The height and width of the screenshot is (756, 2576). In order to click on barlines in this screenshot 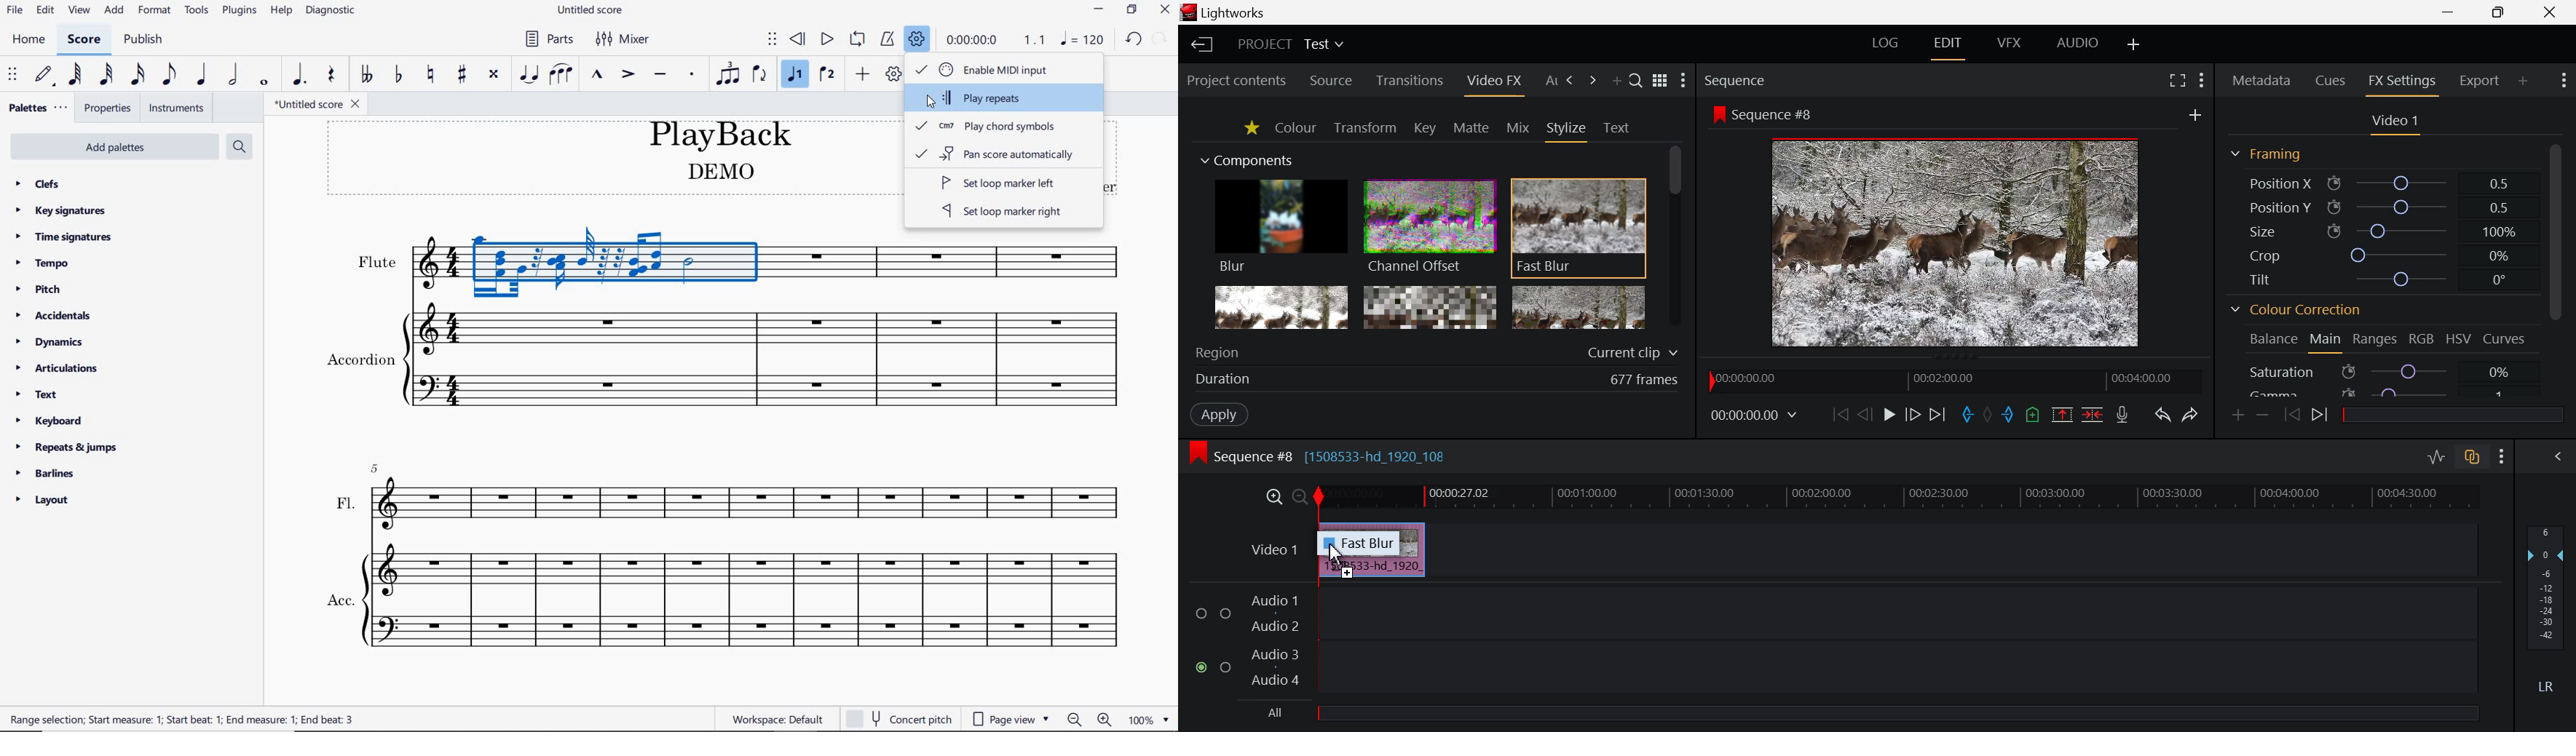, I will do `click(50, 474)`.